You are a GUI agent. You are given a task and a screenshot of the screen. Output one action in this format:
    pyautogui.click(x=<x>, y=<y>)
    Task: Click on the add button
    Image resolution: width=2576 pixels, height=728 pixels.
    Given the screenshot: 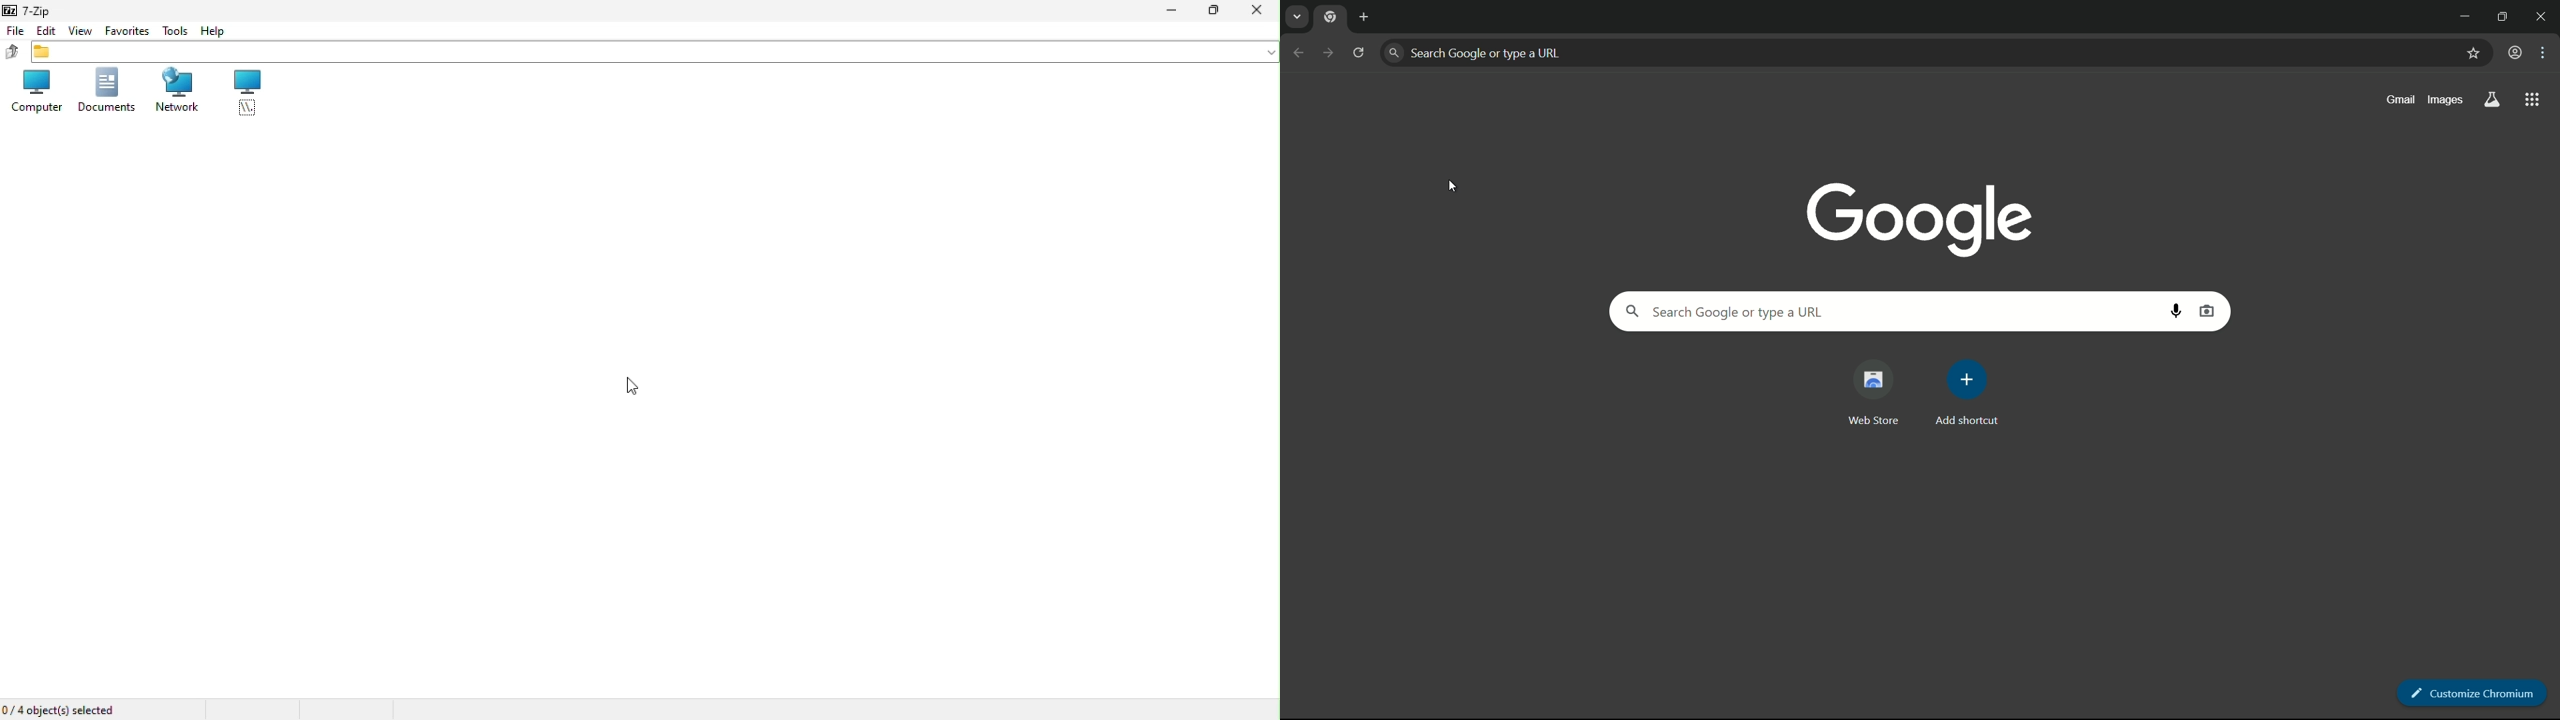 What is the action you would take?
    pyautogui.click(x=1367, y=17)
    